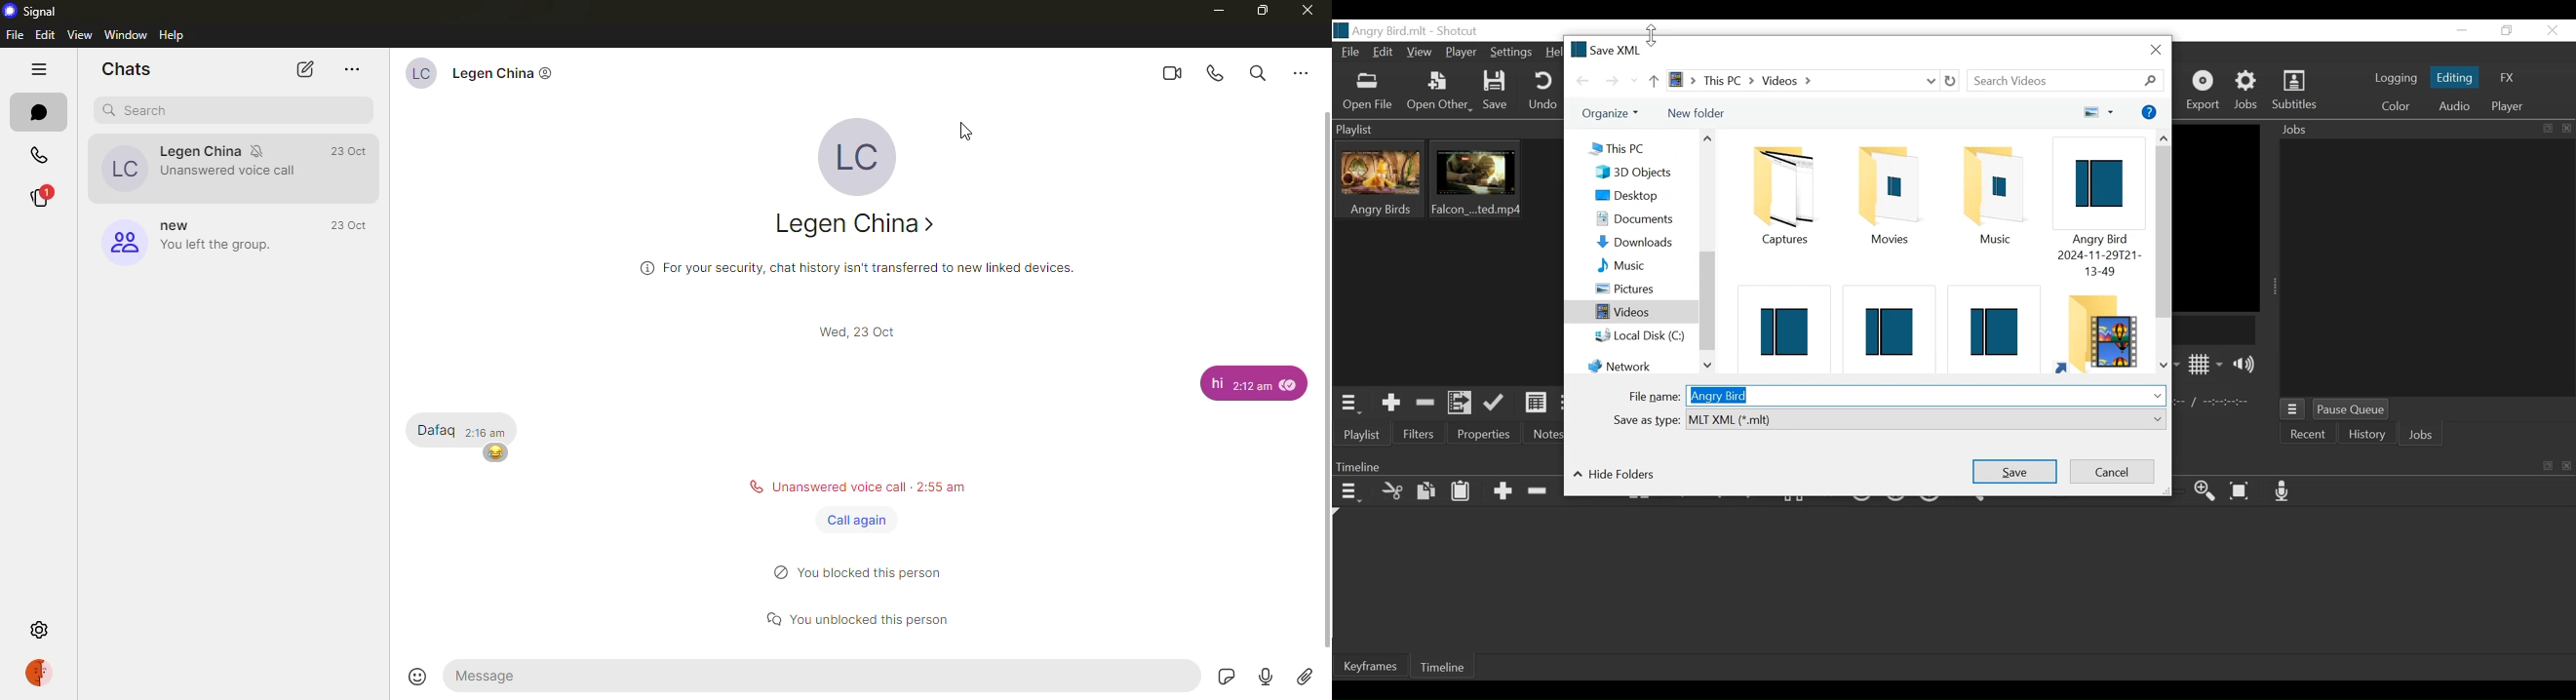 This screenshot has height=700, width=2576. What do you see at coordinates (2293, 410) in the screenshot?
I see `Jobs menu` at bounding box center [2293, 410].